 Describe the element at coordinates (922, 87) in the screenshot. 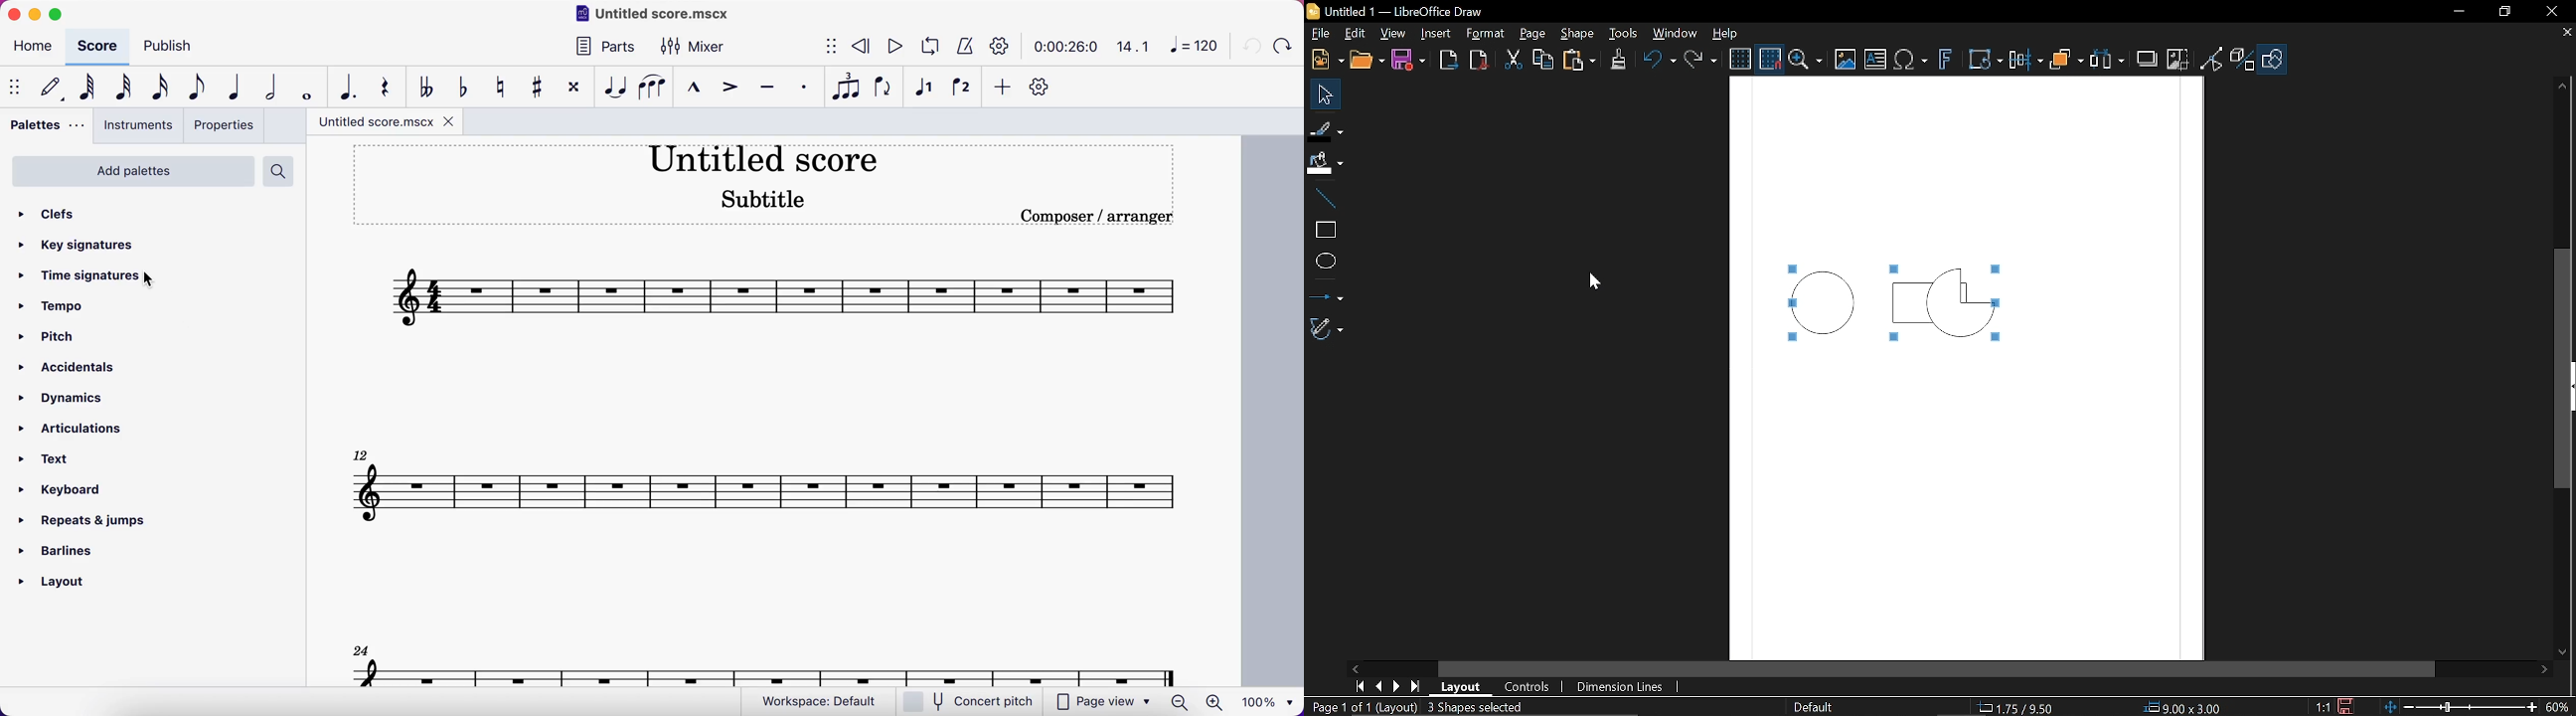

I see `voice 1` at that location.